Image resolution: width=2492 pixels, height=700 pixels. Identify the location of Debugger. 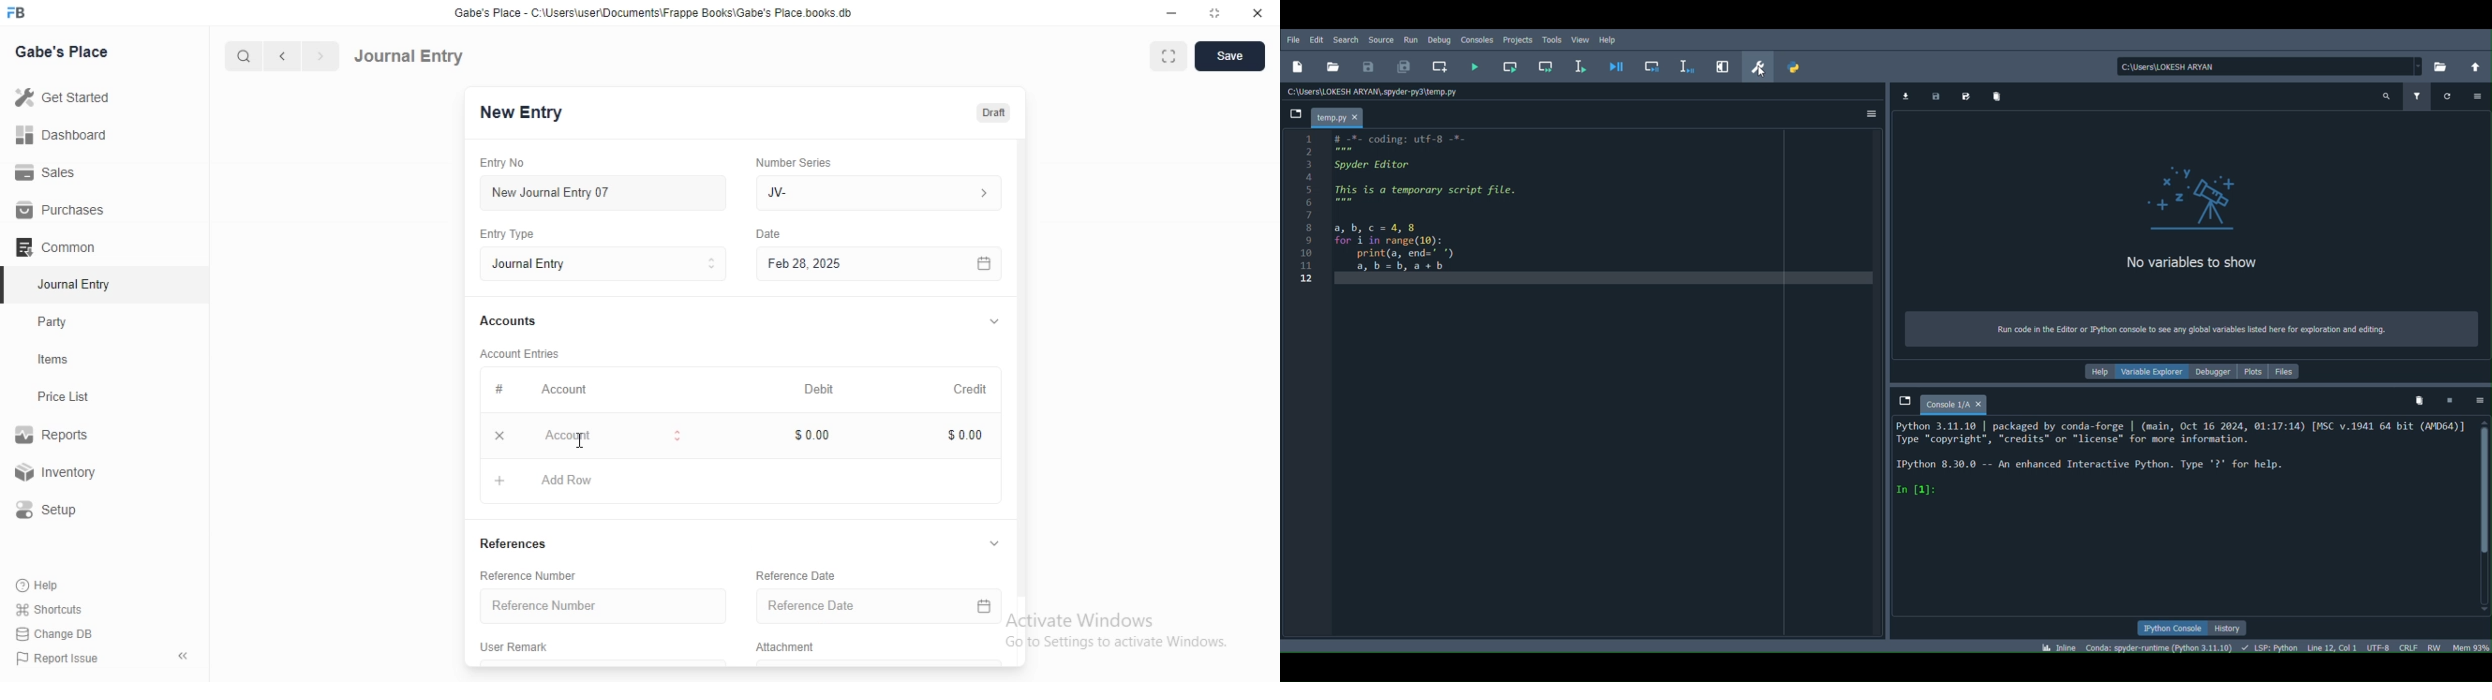
(2215, 372).